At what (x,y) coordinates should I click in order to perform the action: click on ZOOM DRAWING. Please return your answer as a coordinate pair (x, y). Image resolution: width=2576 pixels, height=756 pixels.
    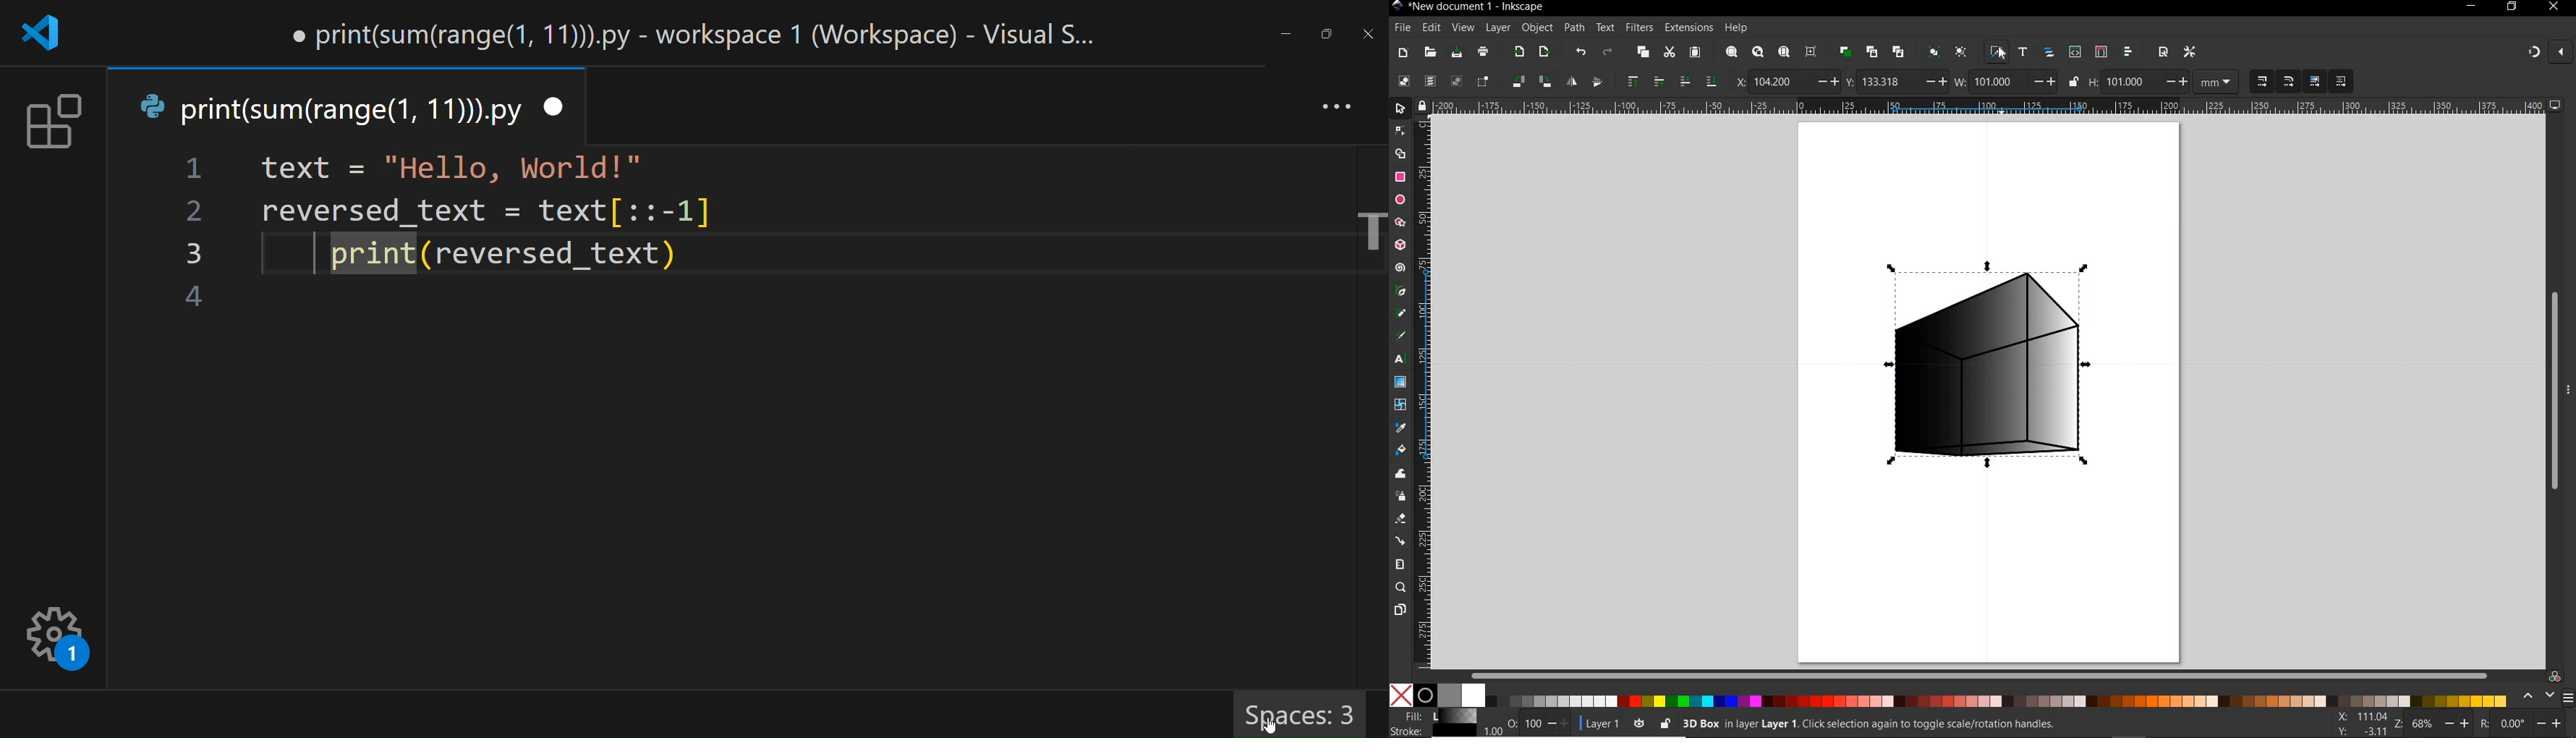
    Looking at the image, I should click on (1756, 53).